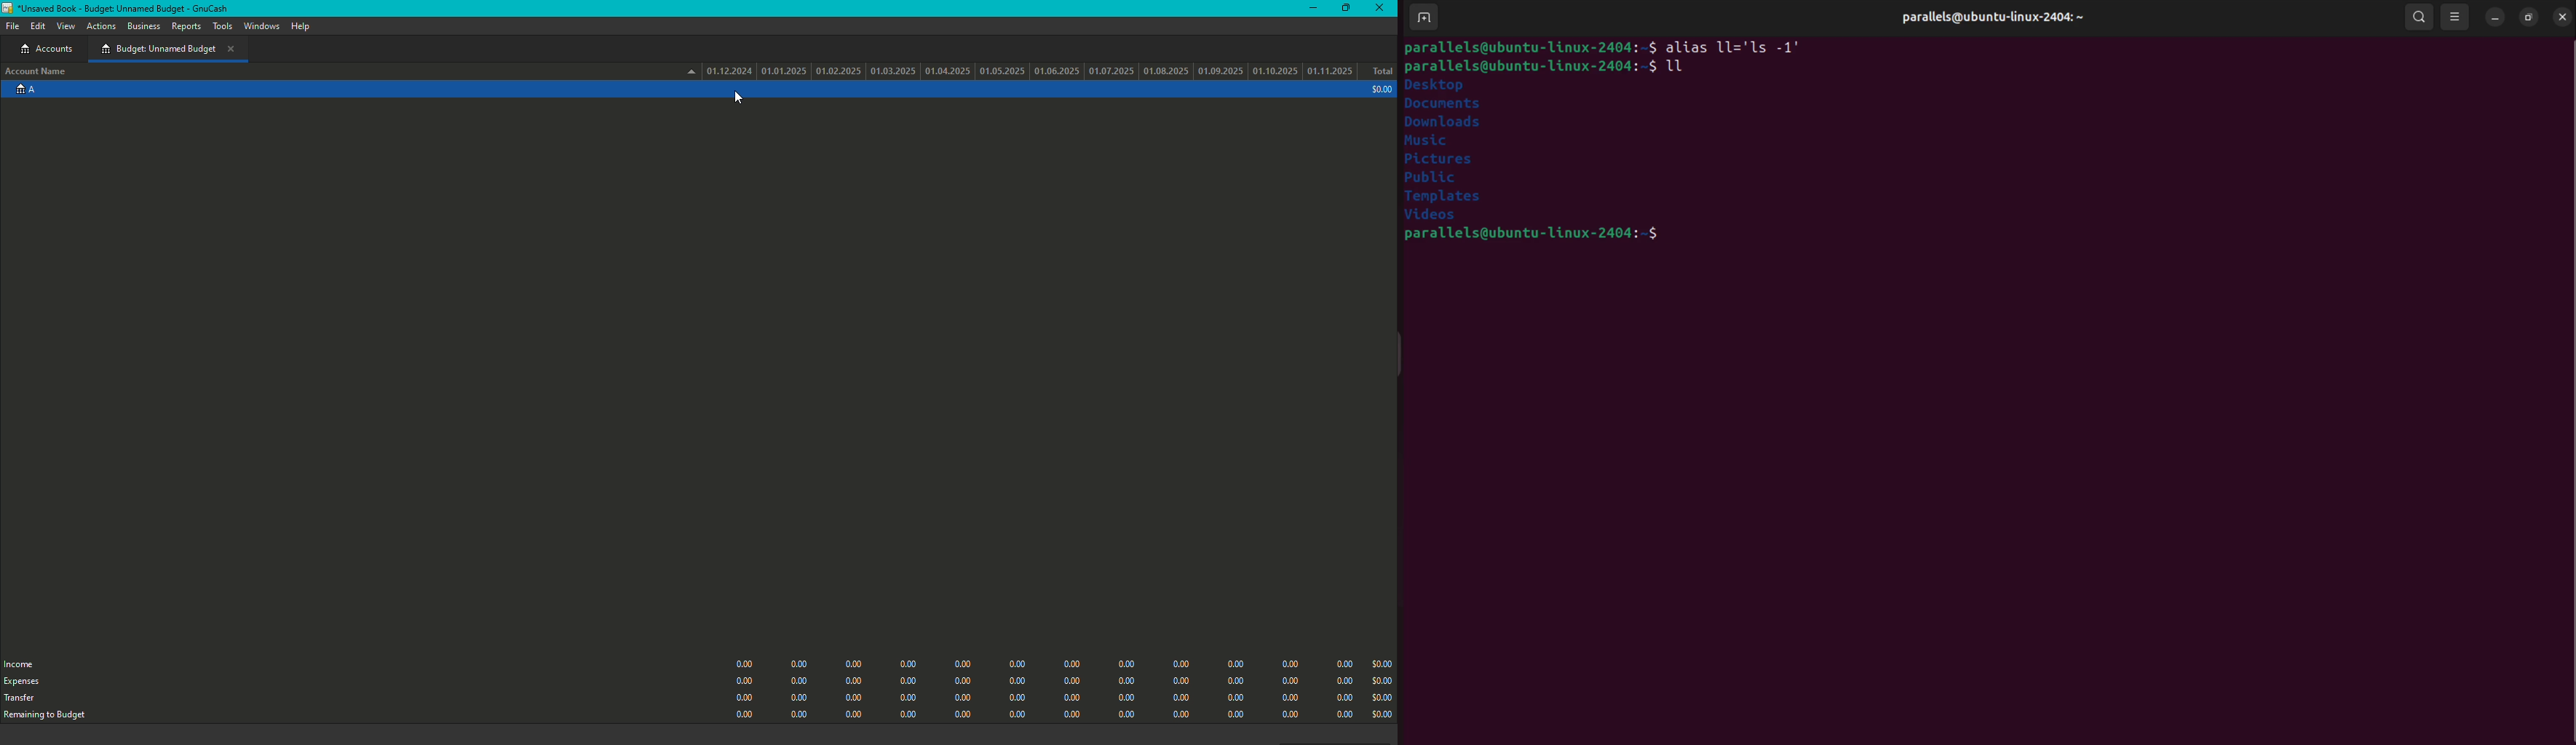 This screenshot has height=756, width=2576. Describe the element at coordinates (38, 28) in the screenshot. I see `Edit` at that location.